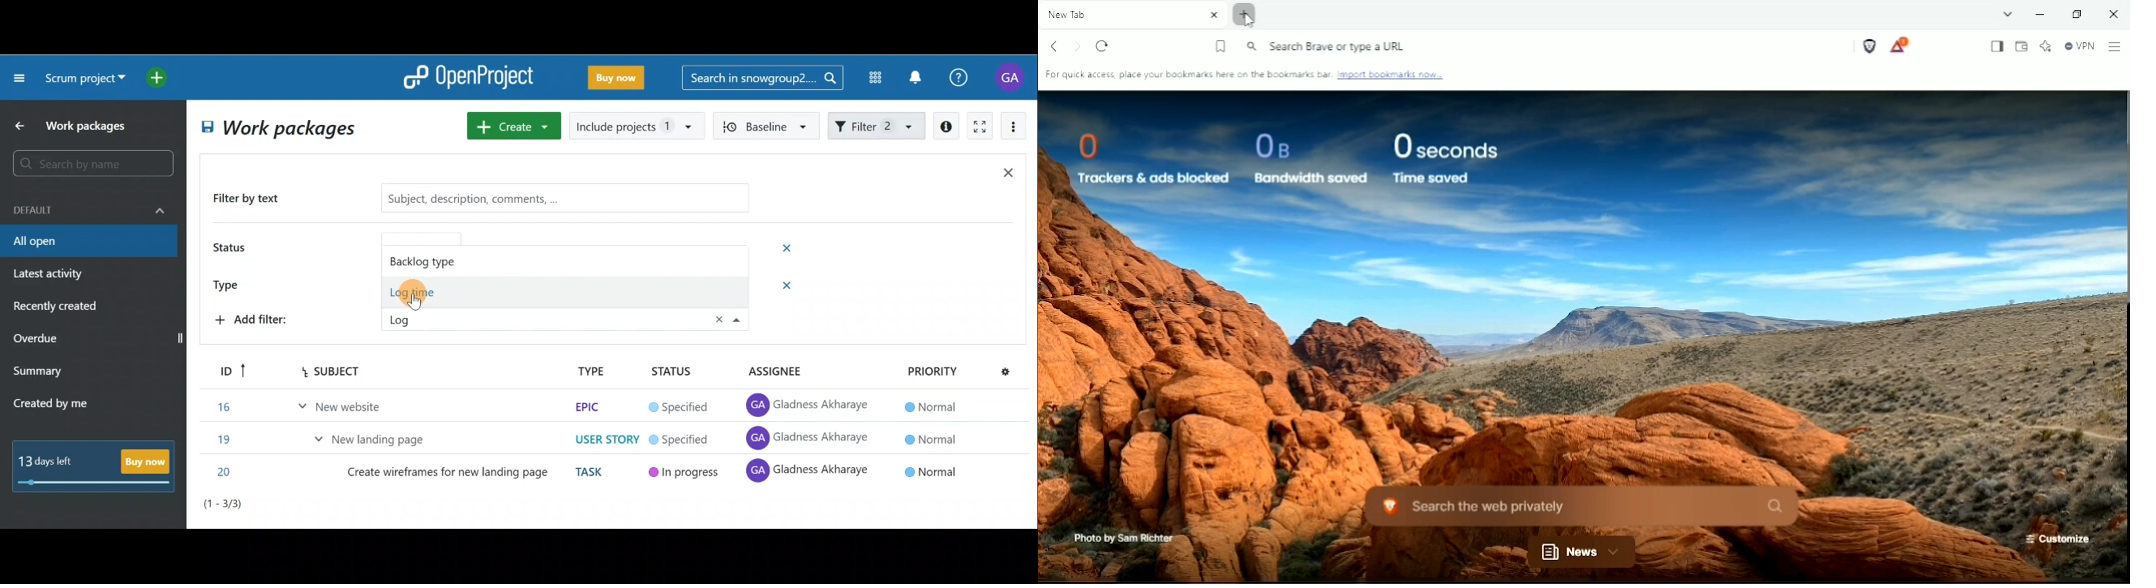 This screenshot has height=588, width=2156. Describe the element at coordinates (2112, 13) in the screenshot. I see `Close` at that location.